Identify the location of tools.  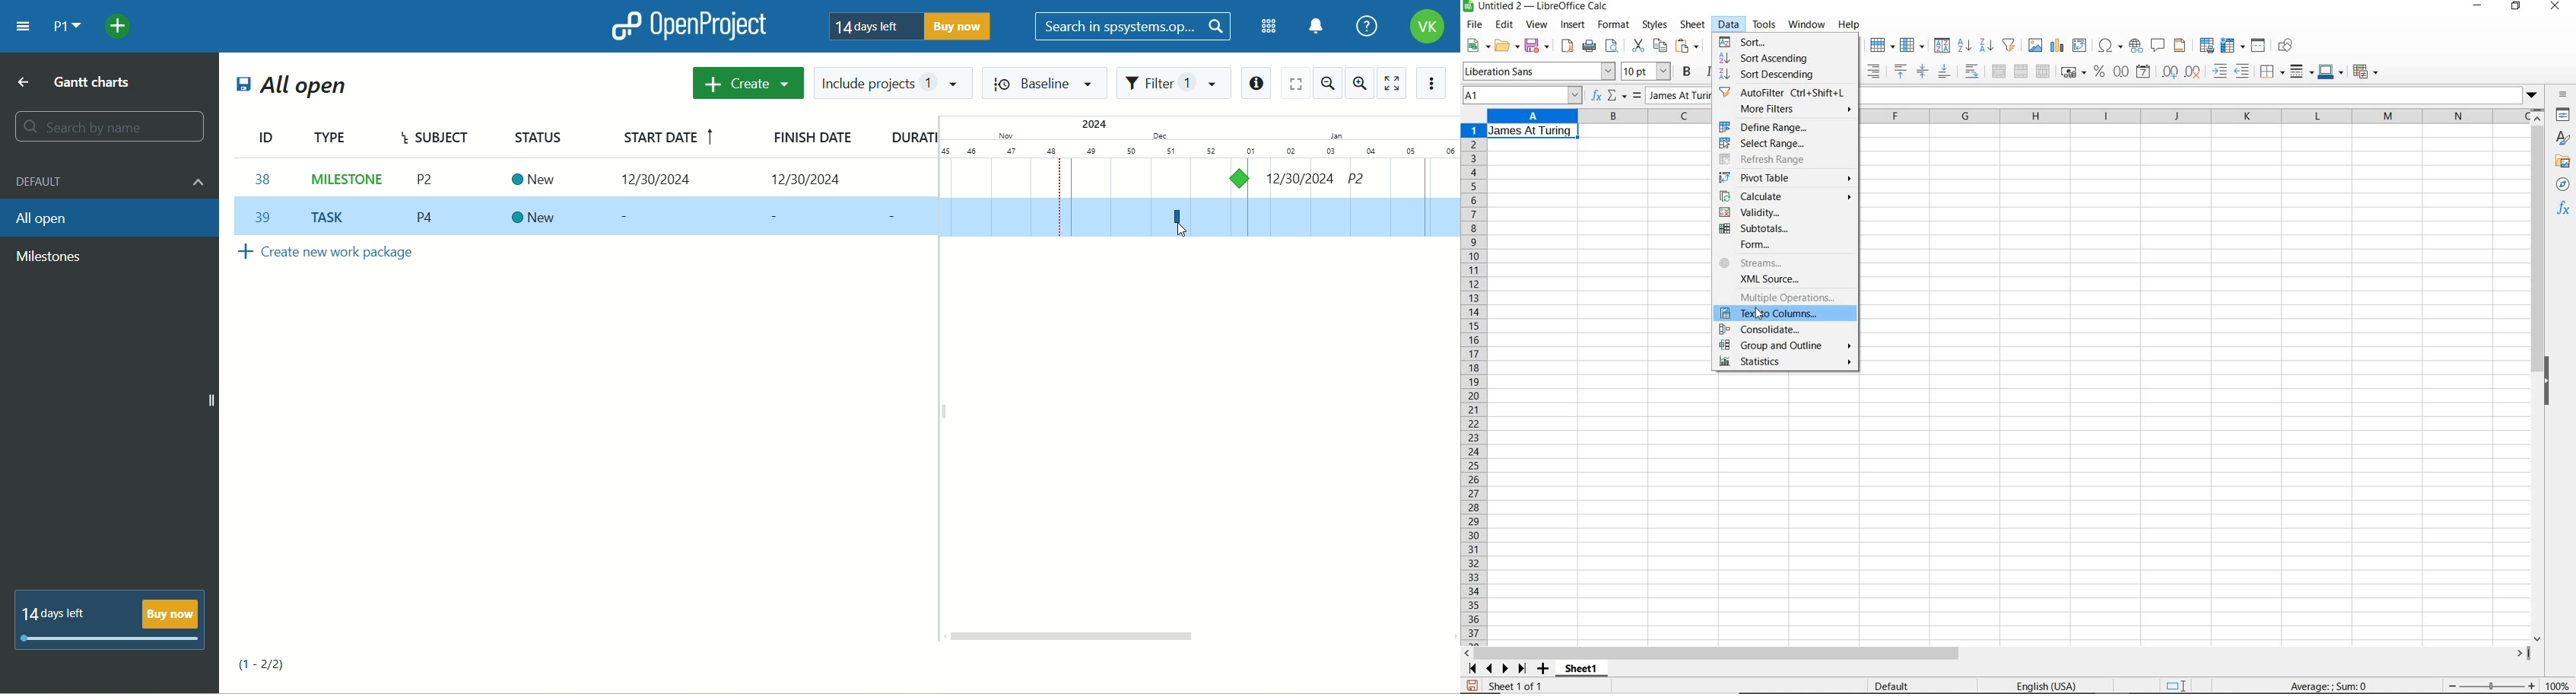
(1765, 24).